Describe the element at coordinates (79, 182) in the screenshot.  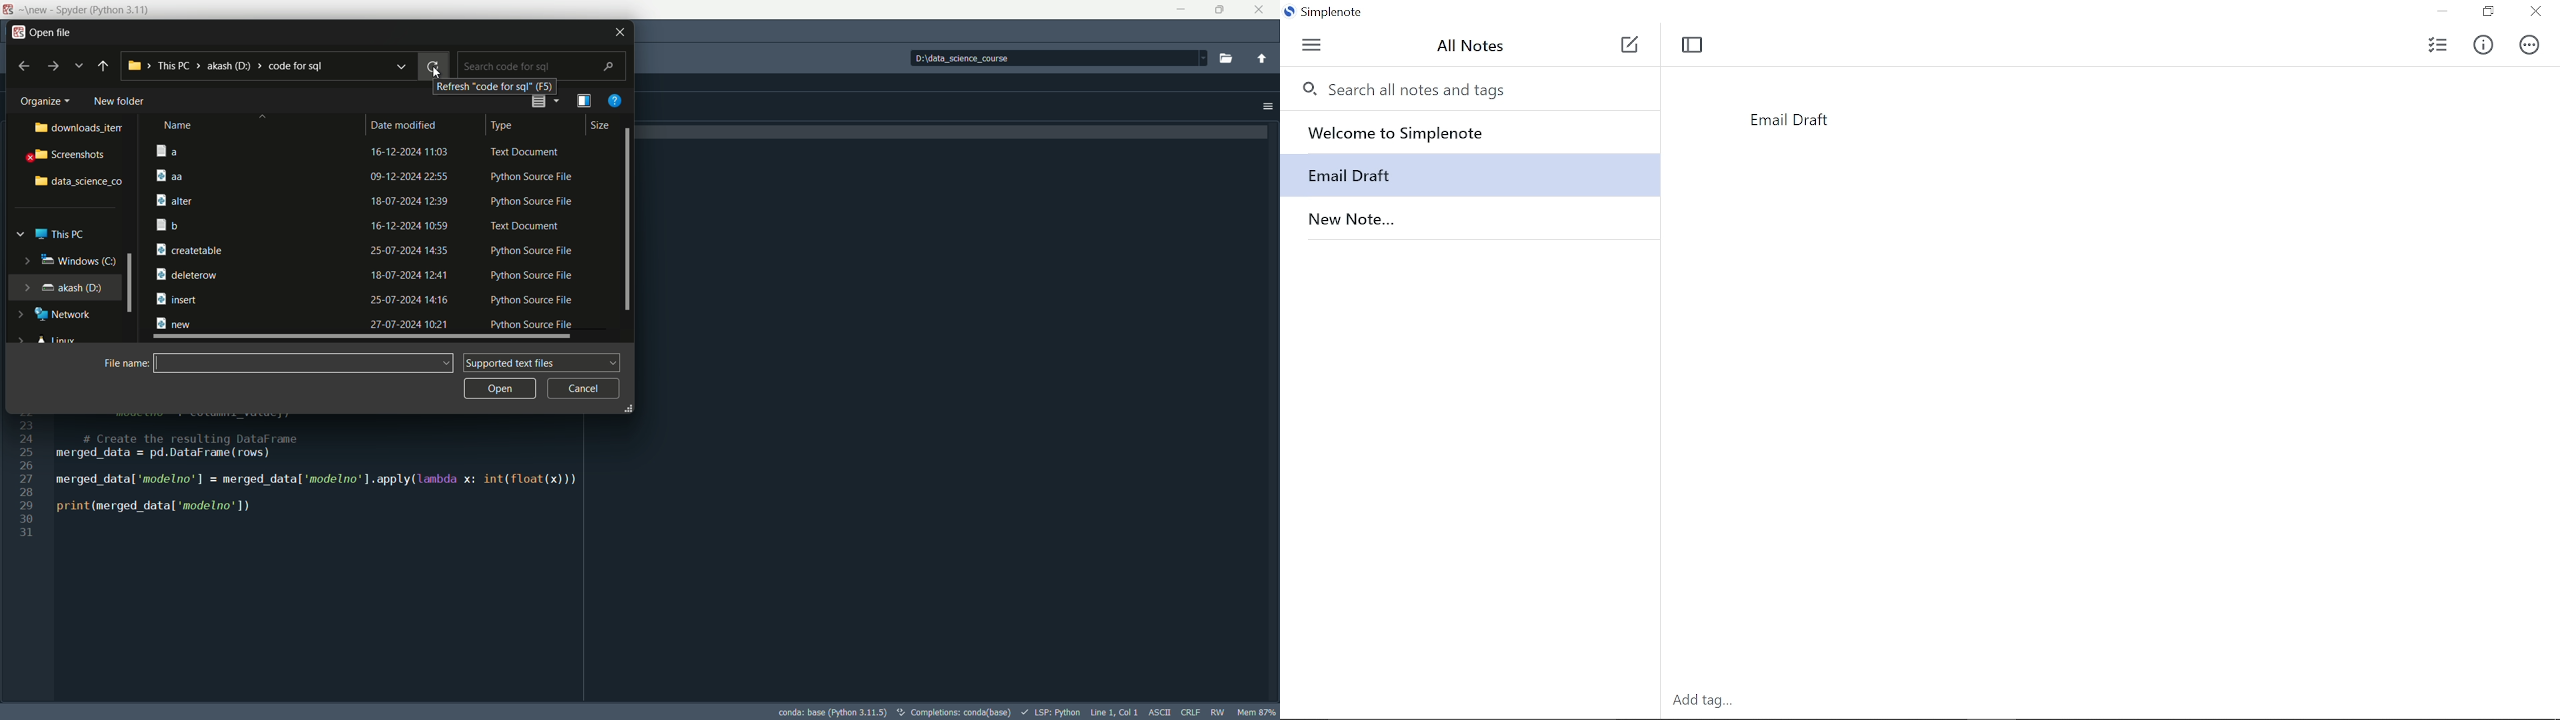
I see `data science folder` at that location.